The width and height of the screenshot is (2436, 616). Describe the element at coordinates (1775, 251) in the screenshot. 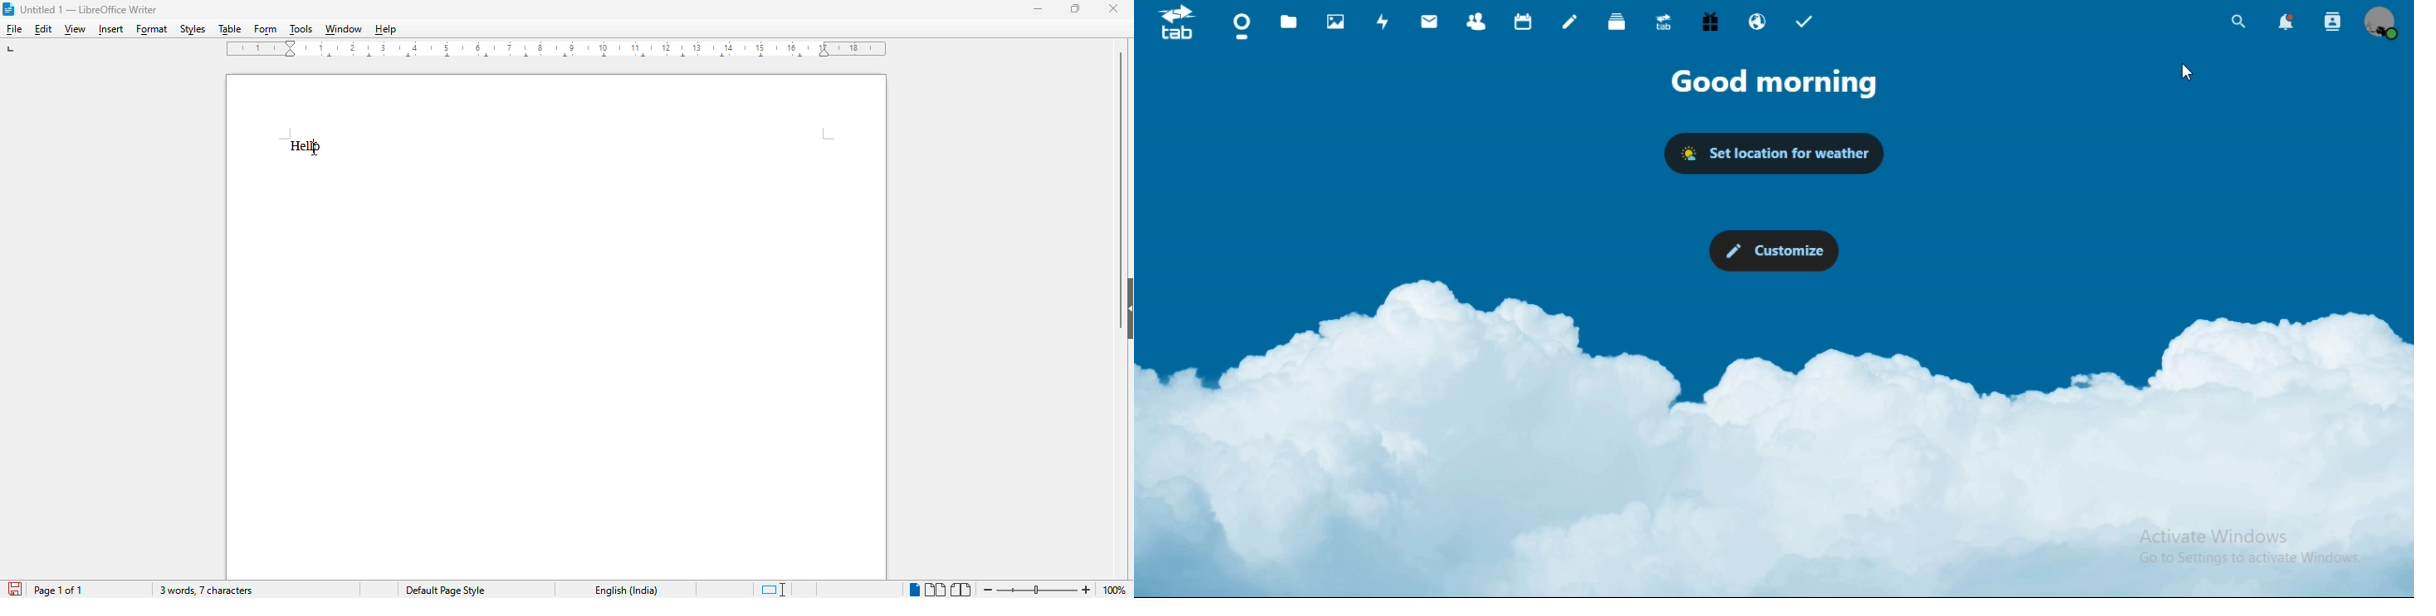

I see `customize` at that location.